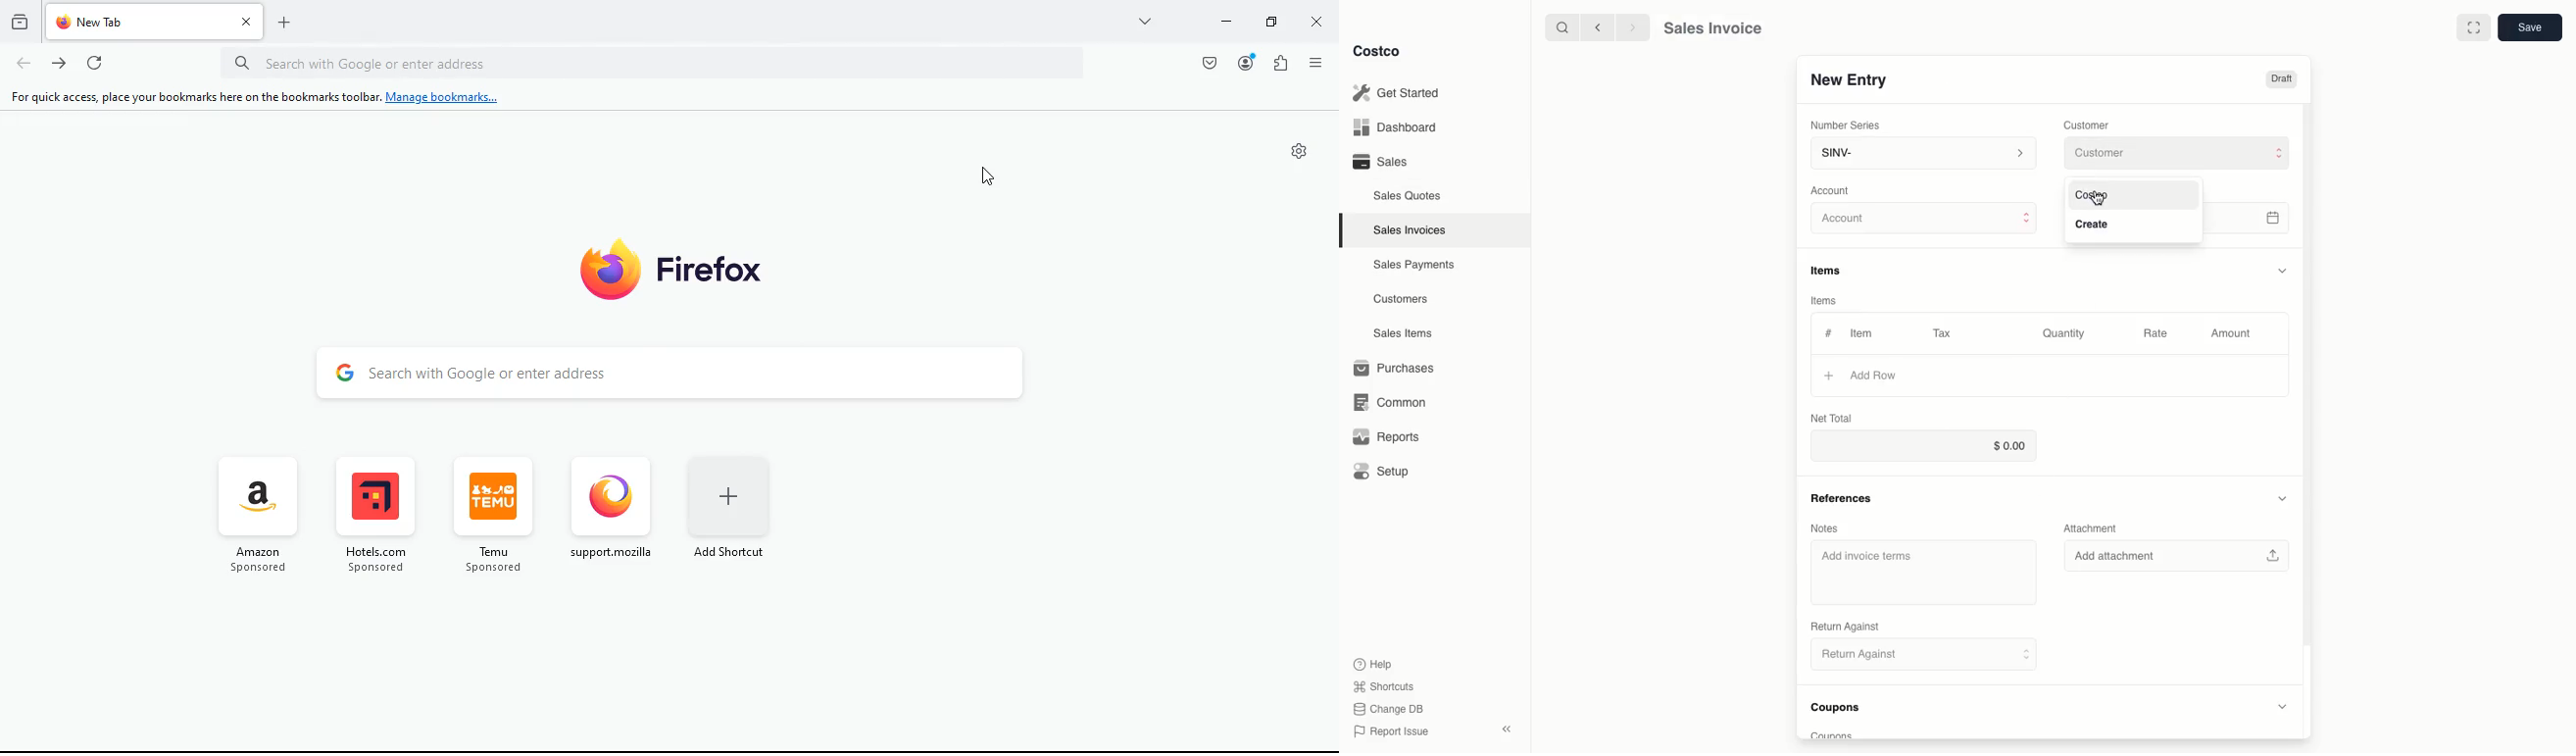 This screenshot has height=756, width=2576. What do you see at coordinates (2283, 268) in the screenshot?
I see `Hide` at bounding box center [2283, 268].